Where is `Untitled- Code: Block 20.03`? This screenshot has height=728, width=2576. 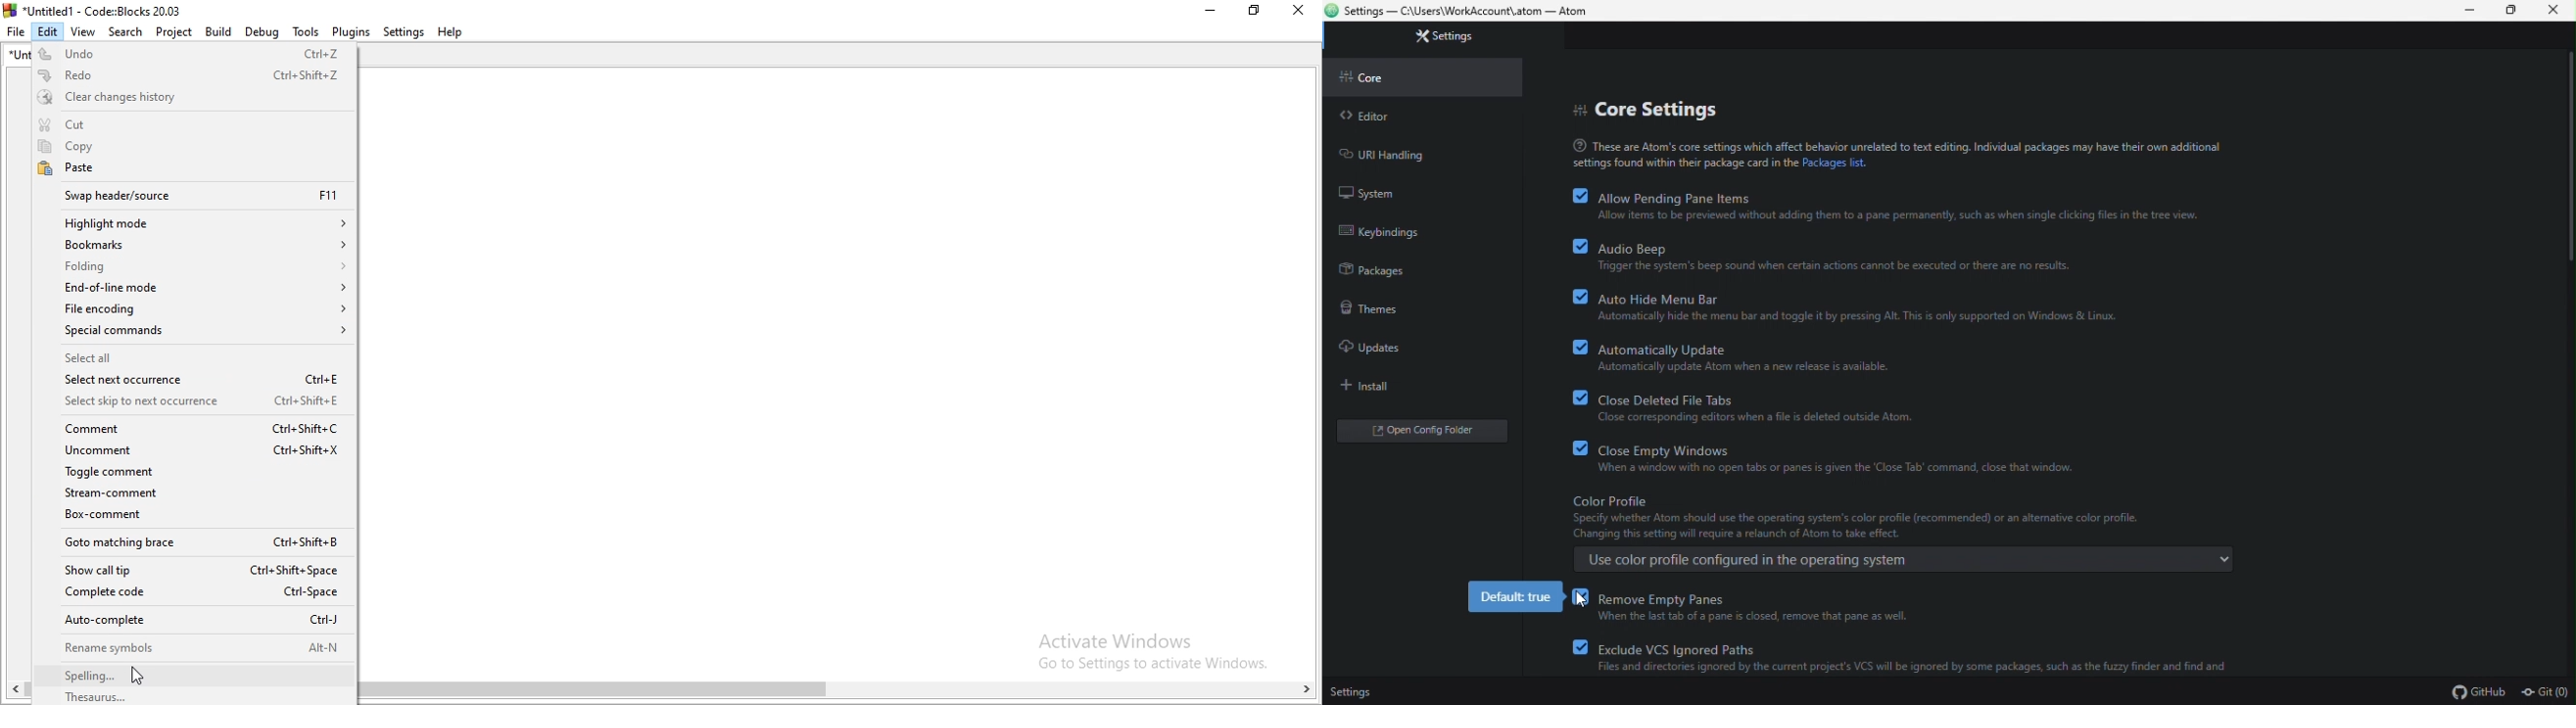 Untitled- Code: Block 20.03 is located at coordinates (90, 9).